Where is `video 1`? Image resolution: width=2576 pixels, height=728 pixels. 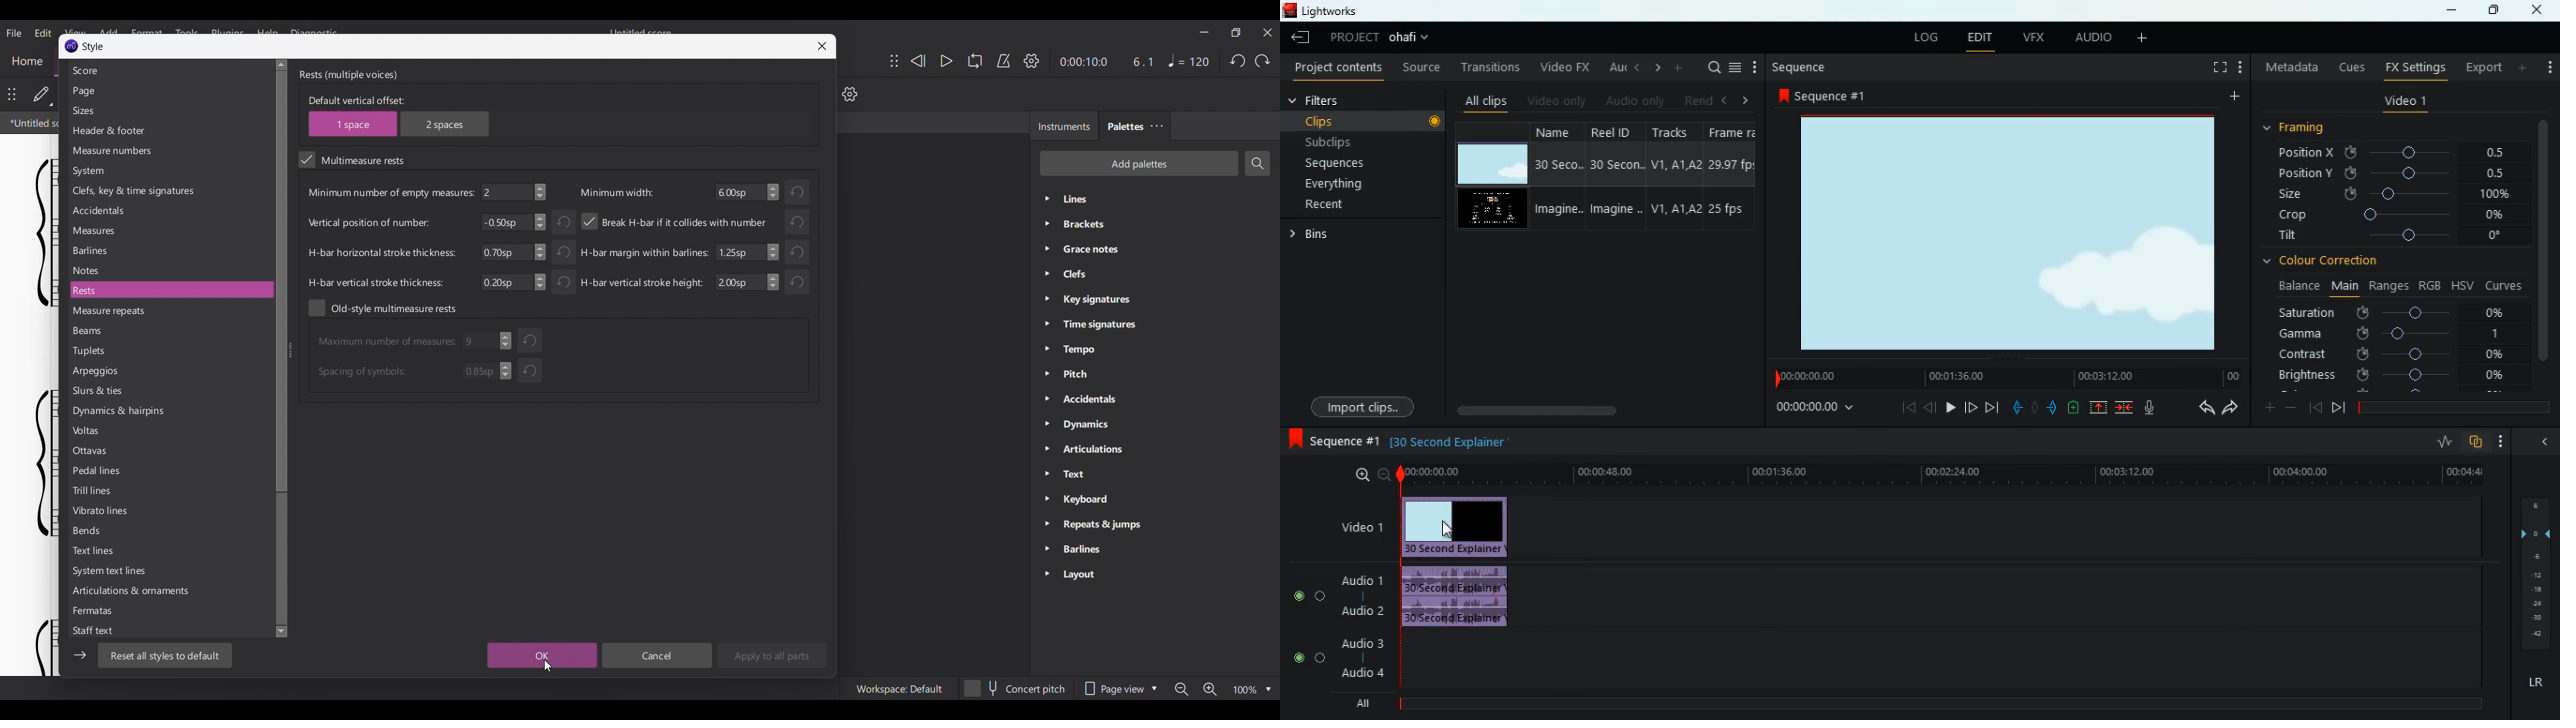
video 1 is located at coordinates (1364, 526).